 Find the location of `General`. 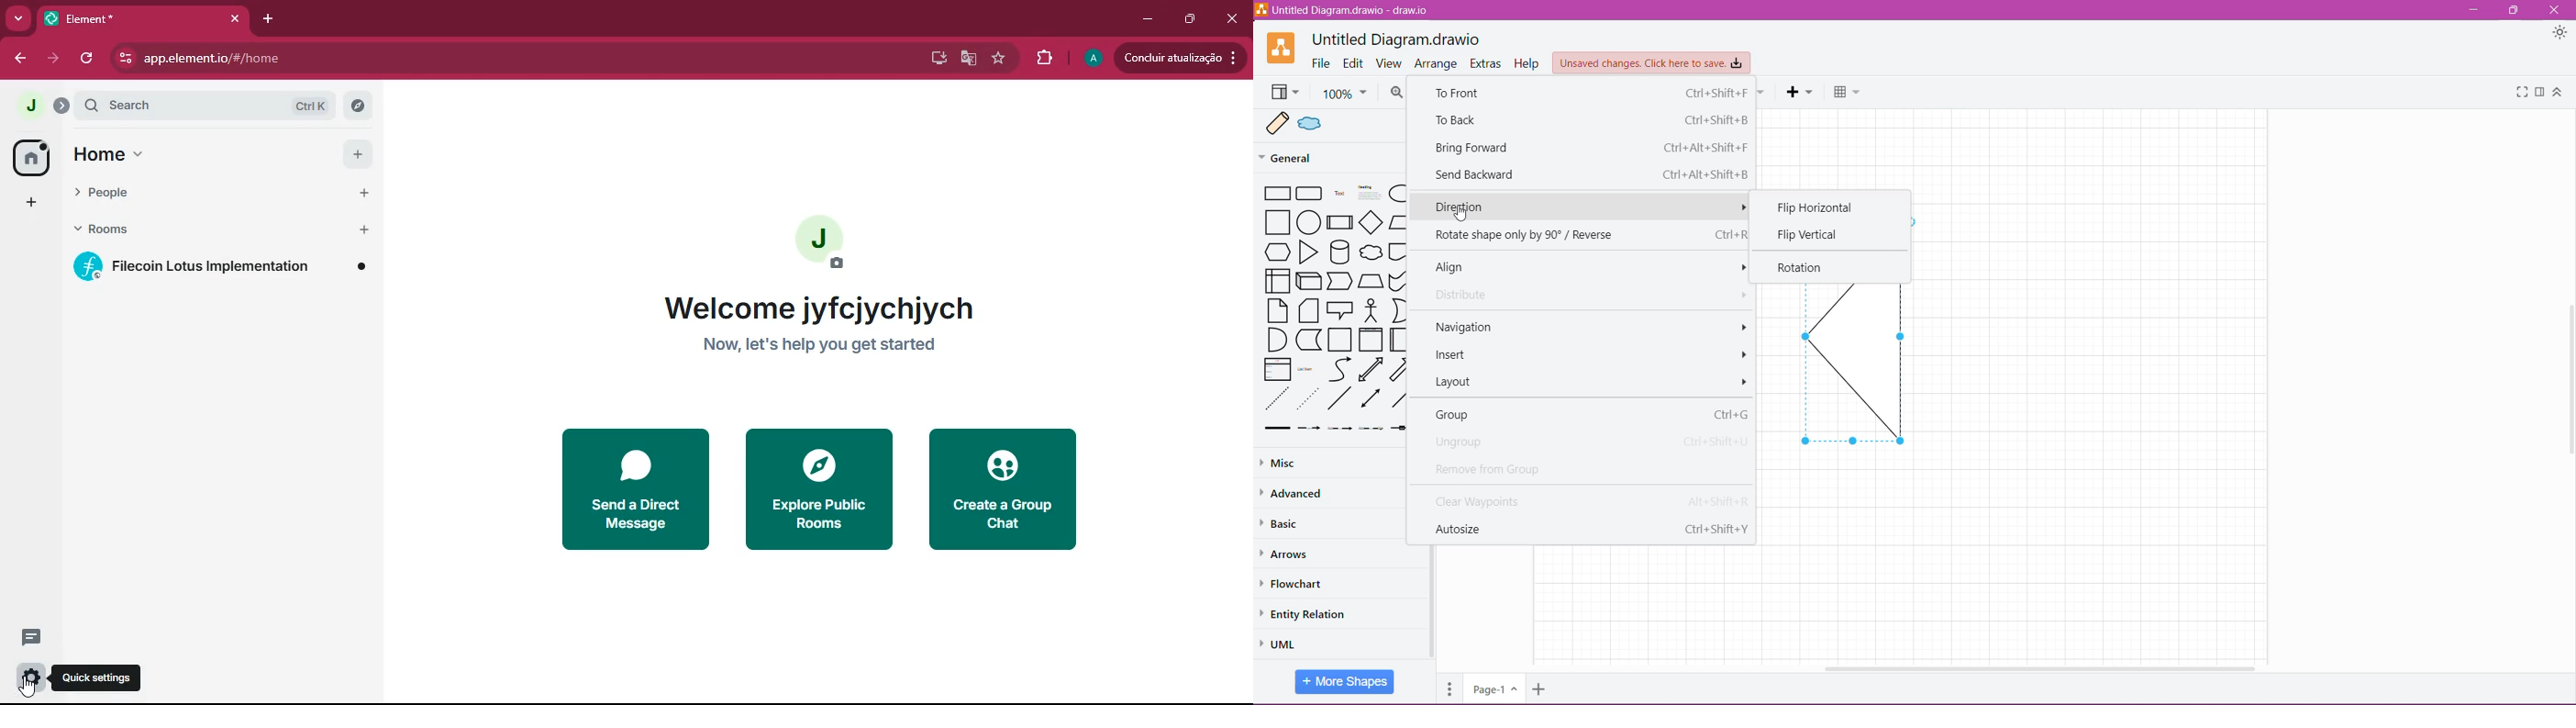

General is located at coordinates (1313, 157).